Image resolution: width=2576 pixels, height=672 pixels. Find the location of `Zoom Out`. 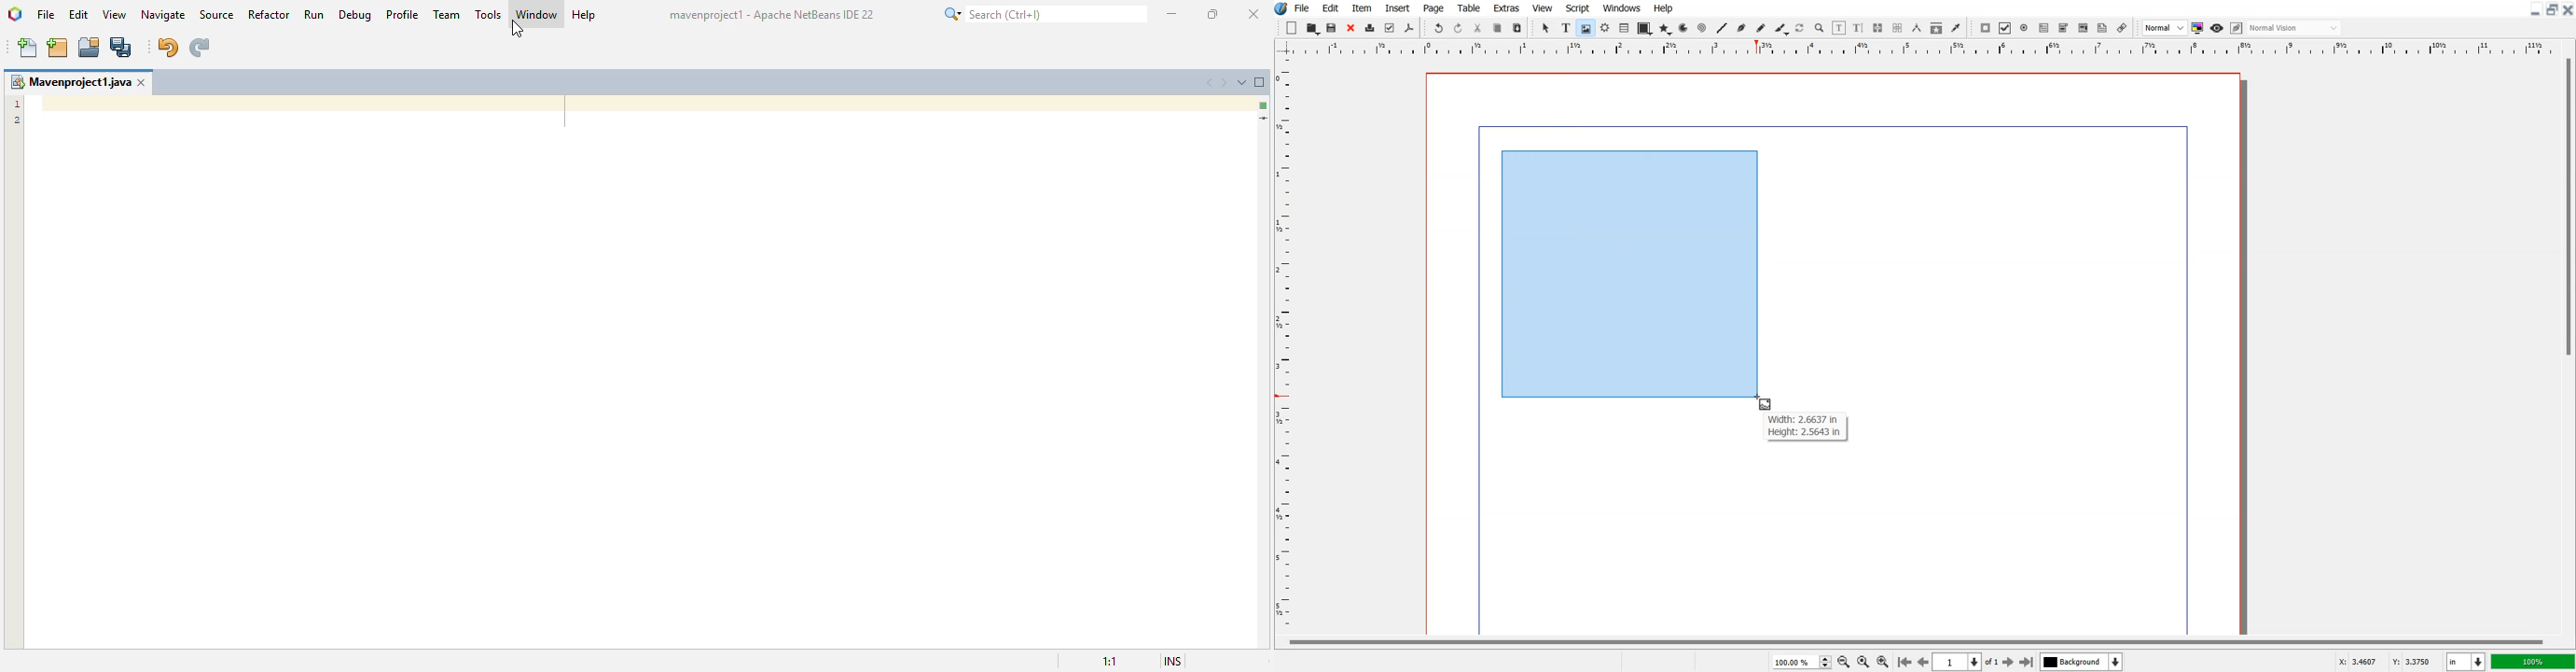

Zoom Out is located at coordinates (1843, 661).